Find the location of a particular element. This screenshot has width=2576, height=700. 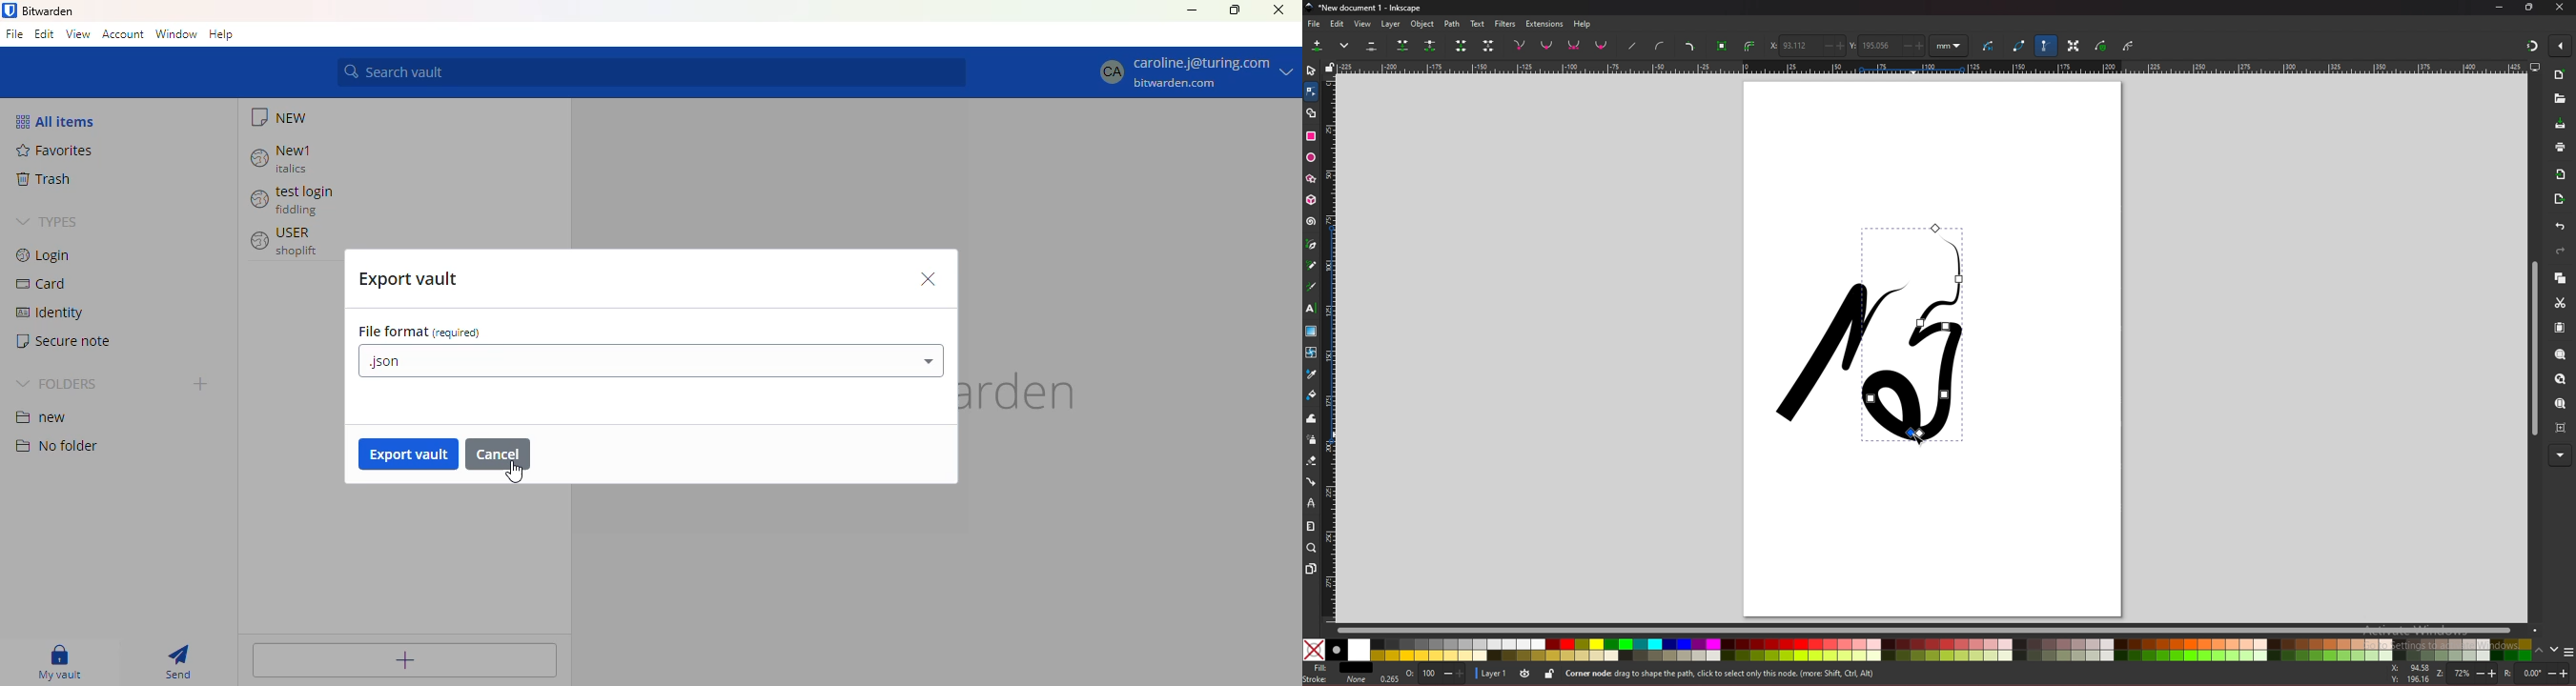

symmetric node is located at coordinates (1574, 44).